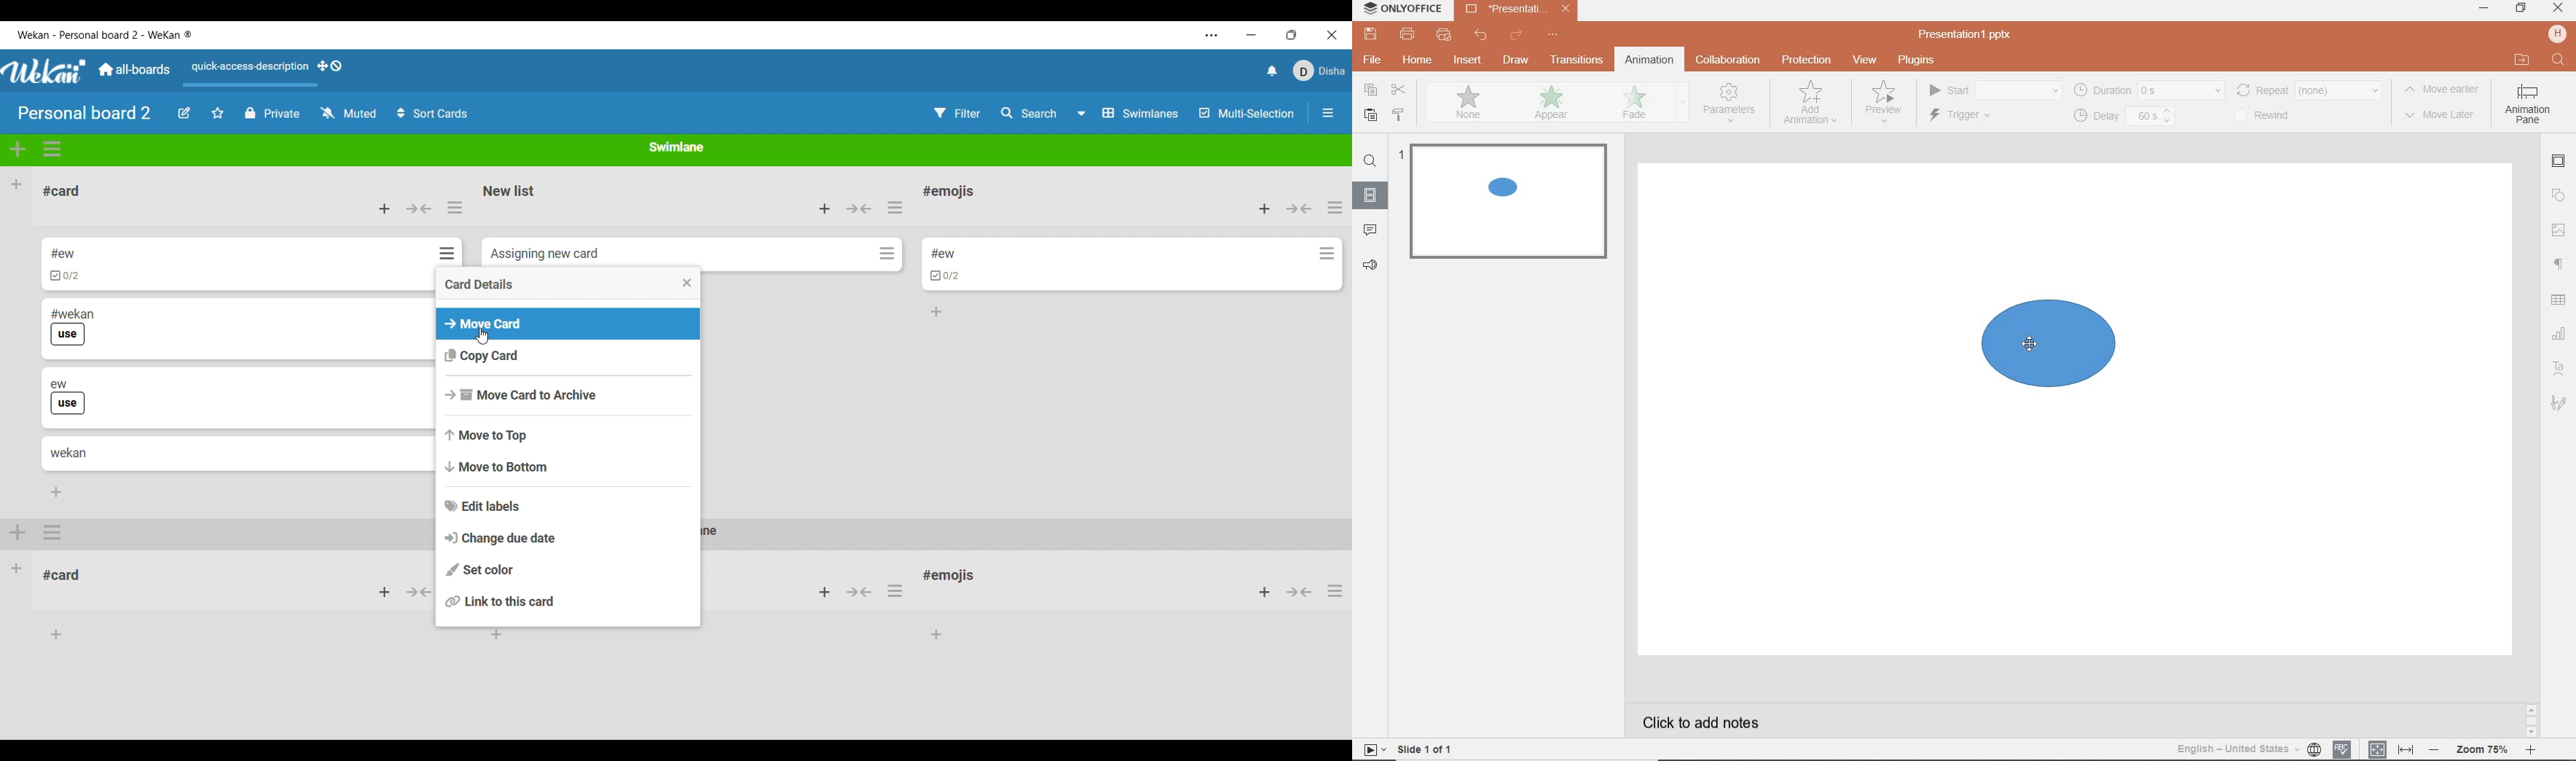 This screenshot has height=784, width=2576. What do you see at coordinates (1515, 36) in the screenshot?
I see `redo` at bounding box center [1515, 36].